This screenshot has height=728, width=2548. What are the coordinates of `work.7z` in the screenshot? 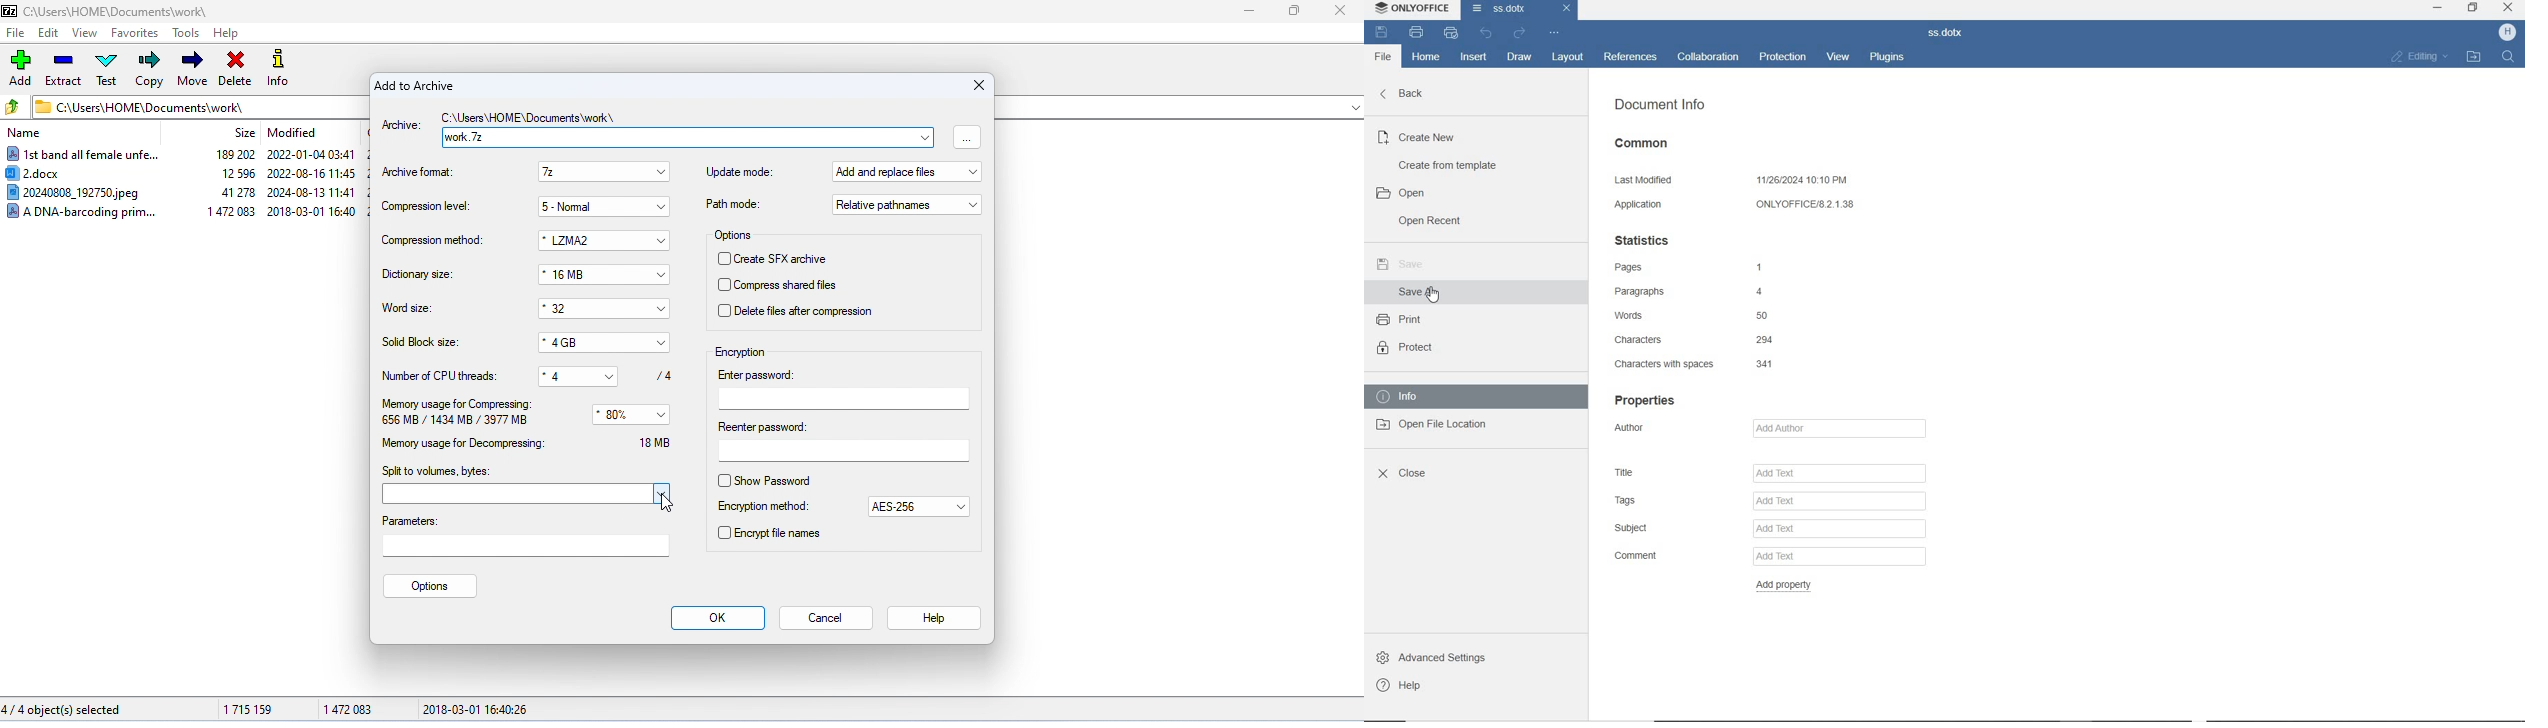 It's located at (673, 138).